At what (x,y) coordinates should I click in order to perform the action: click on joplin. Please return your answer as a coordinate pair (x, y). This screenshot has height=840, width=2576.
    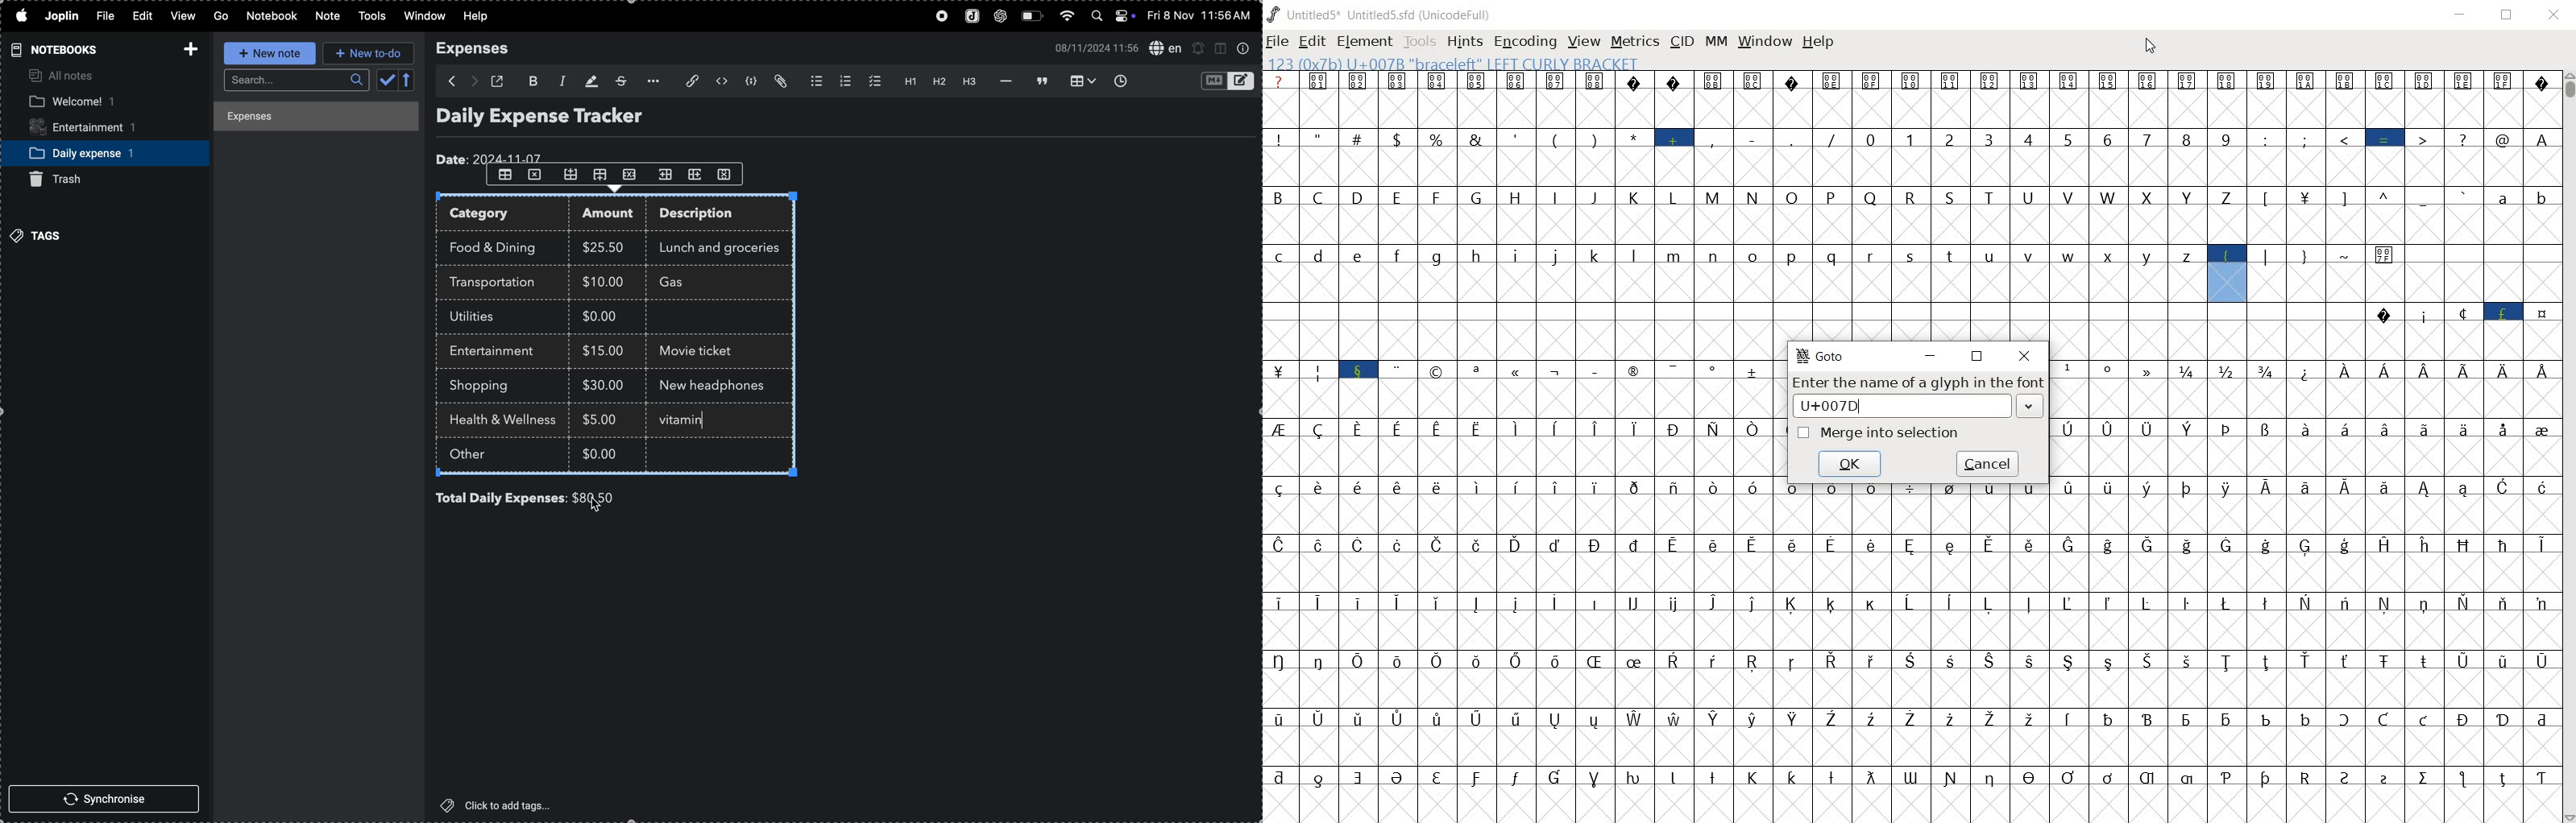
    Looking at the image, I should click on (63, 16).